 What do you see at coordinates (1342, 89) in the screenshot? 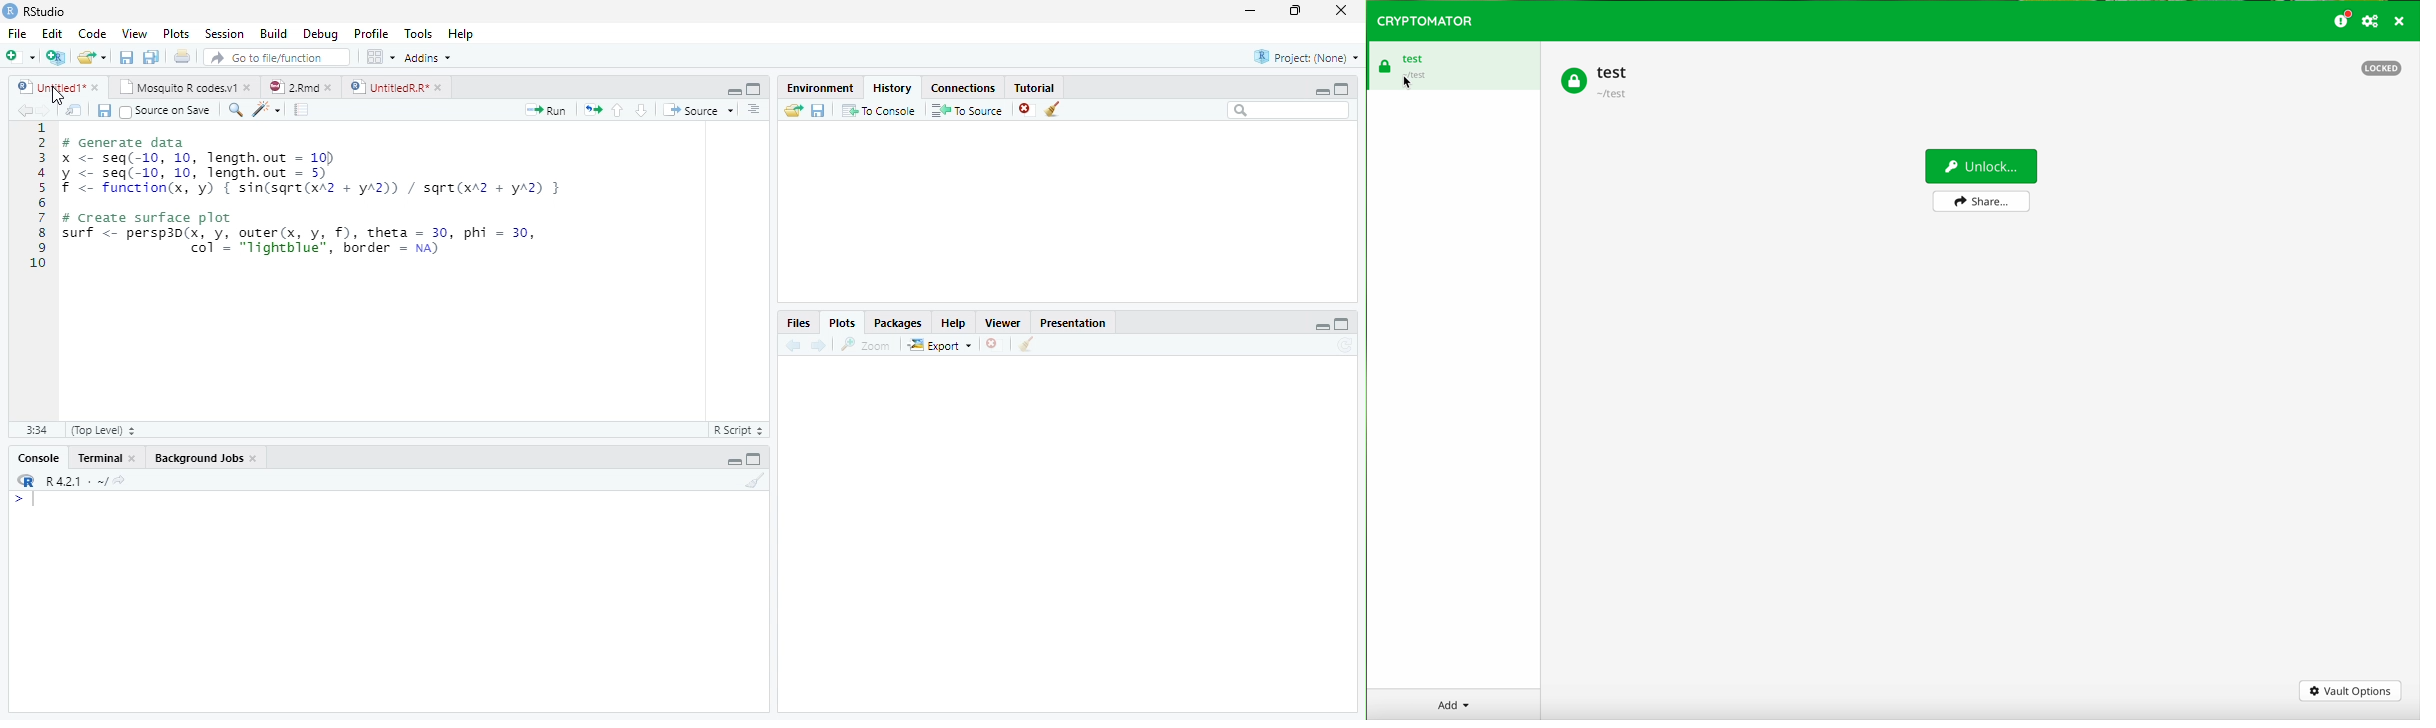
I see `maximize` at bounding box center [1342, 89].